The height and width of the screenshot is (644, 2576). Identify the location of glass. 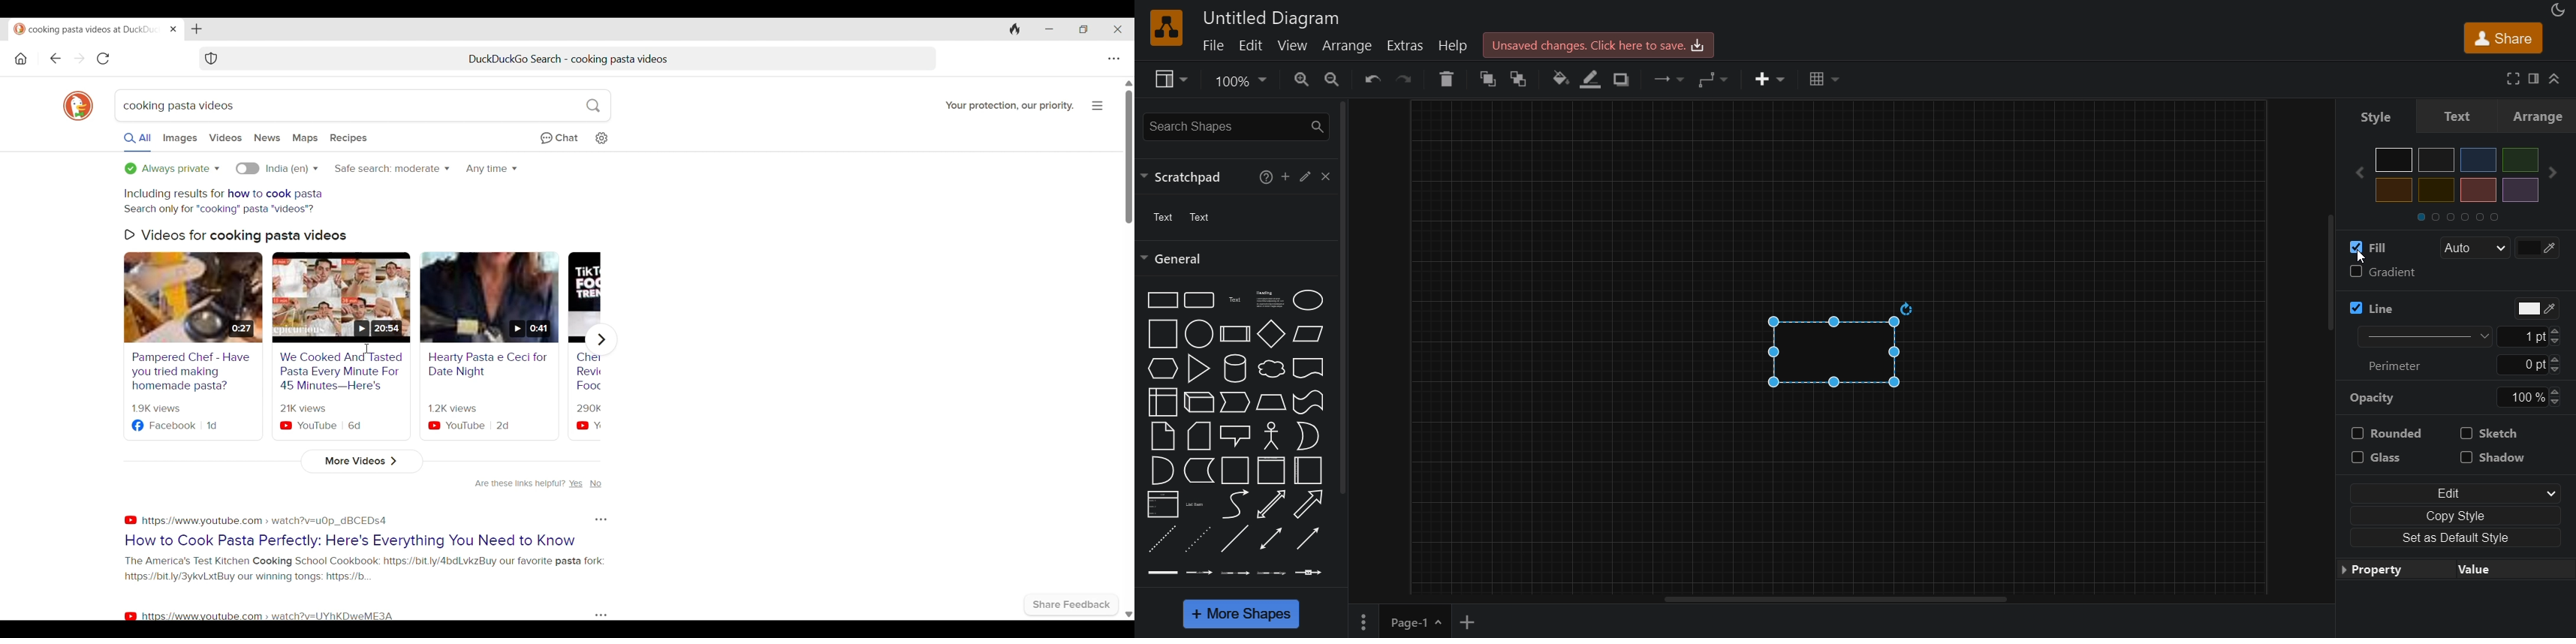
(2388, 456).